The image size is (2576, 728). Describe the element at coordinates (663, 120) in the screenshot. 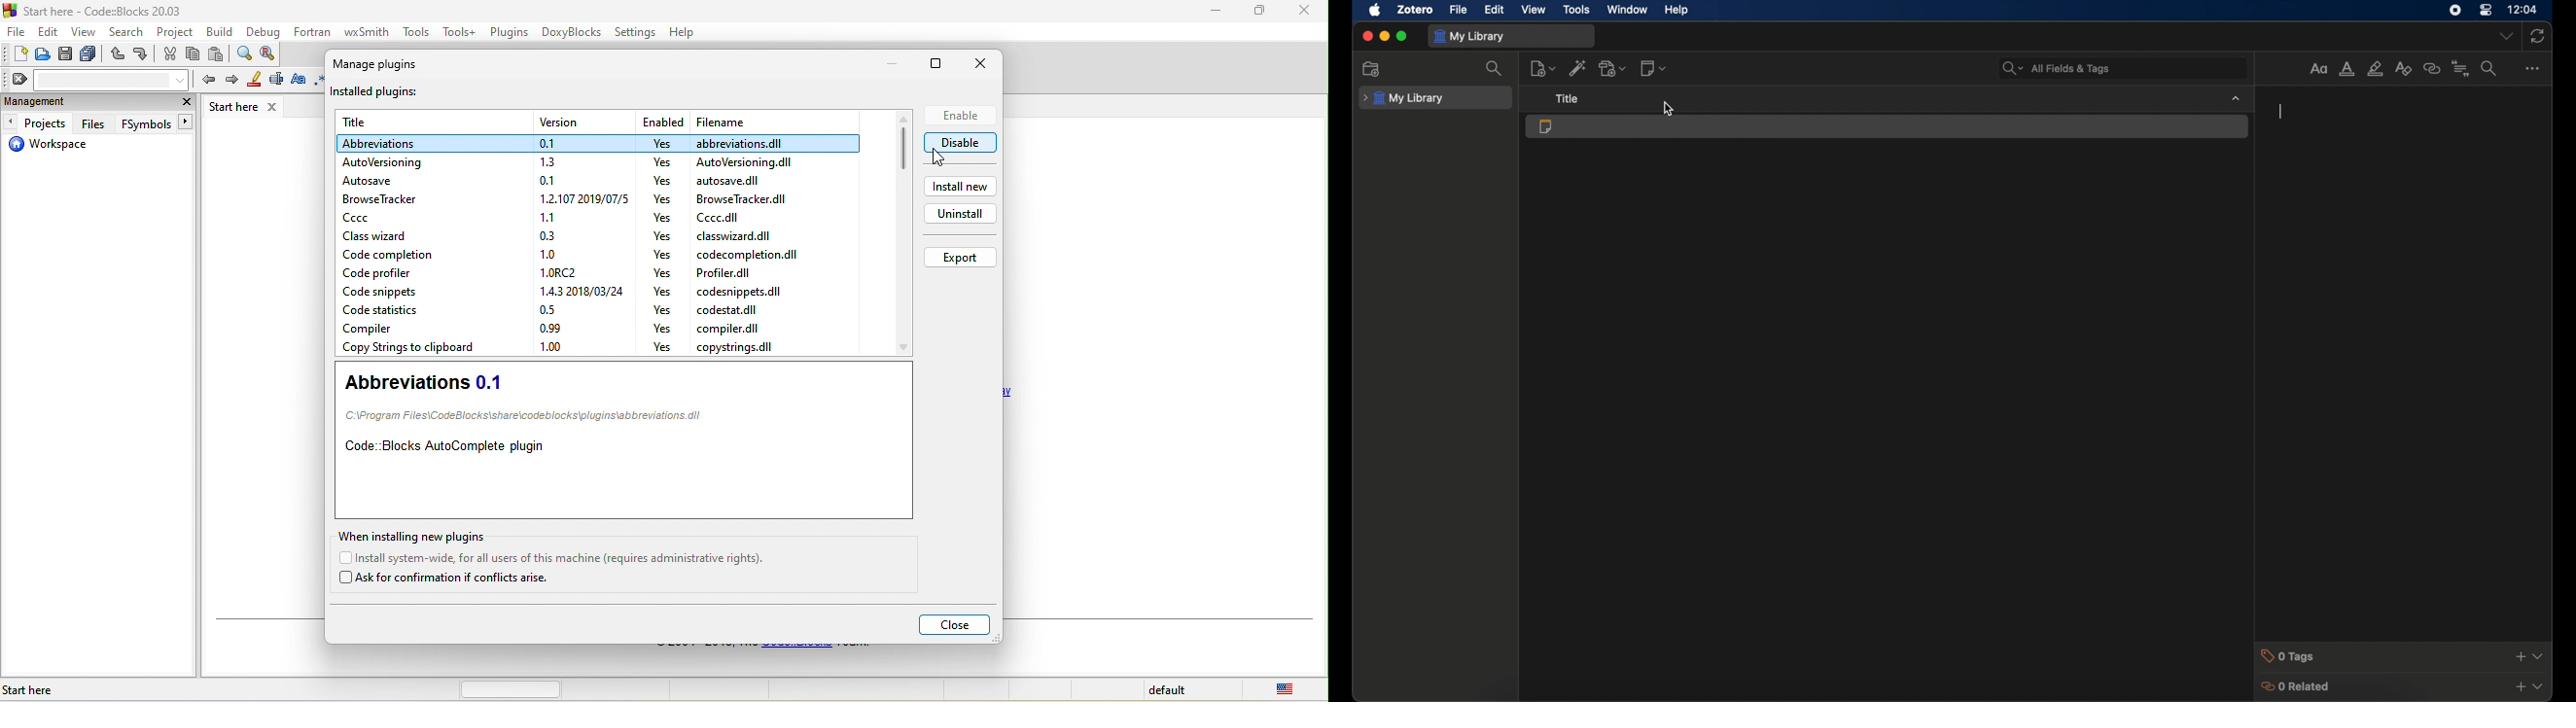

I see `enabled` at that location.